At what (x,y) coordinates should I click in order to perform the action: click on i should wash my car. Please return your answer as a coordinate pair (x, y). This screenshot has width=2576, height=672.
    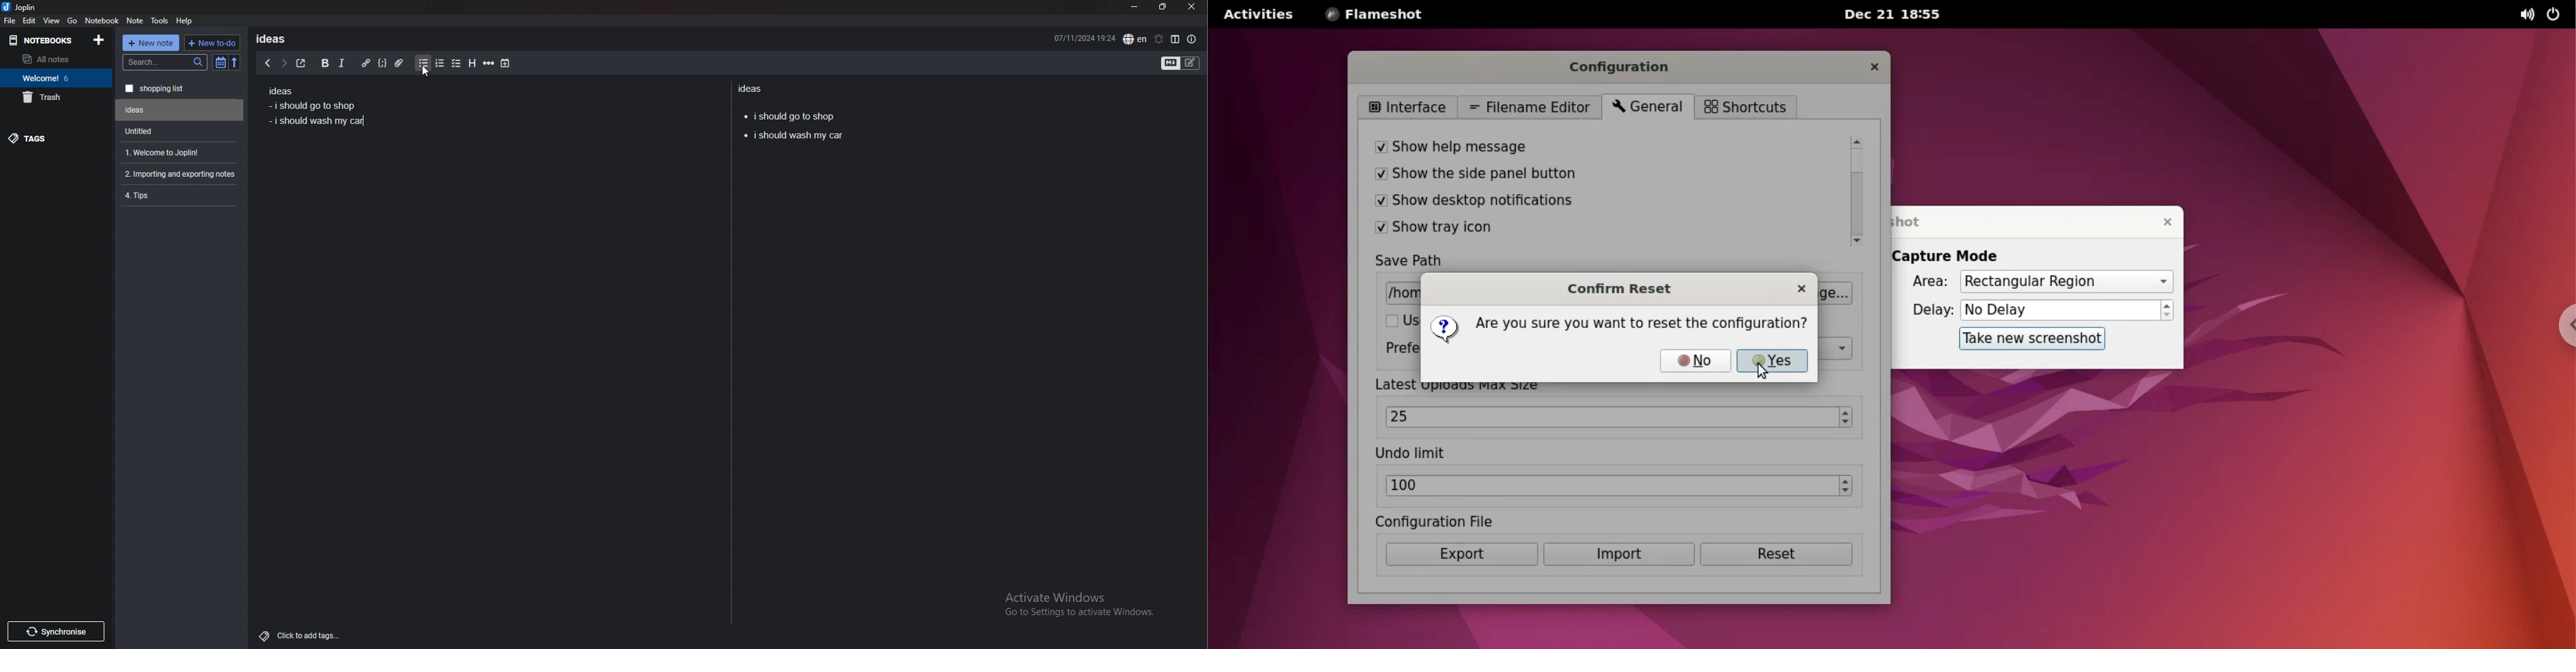
    Looking at the image, I should click on (793, 136).